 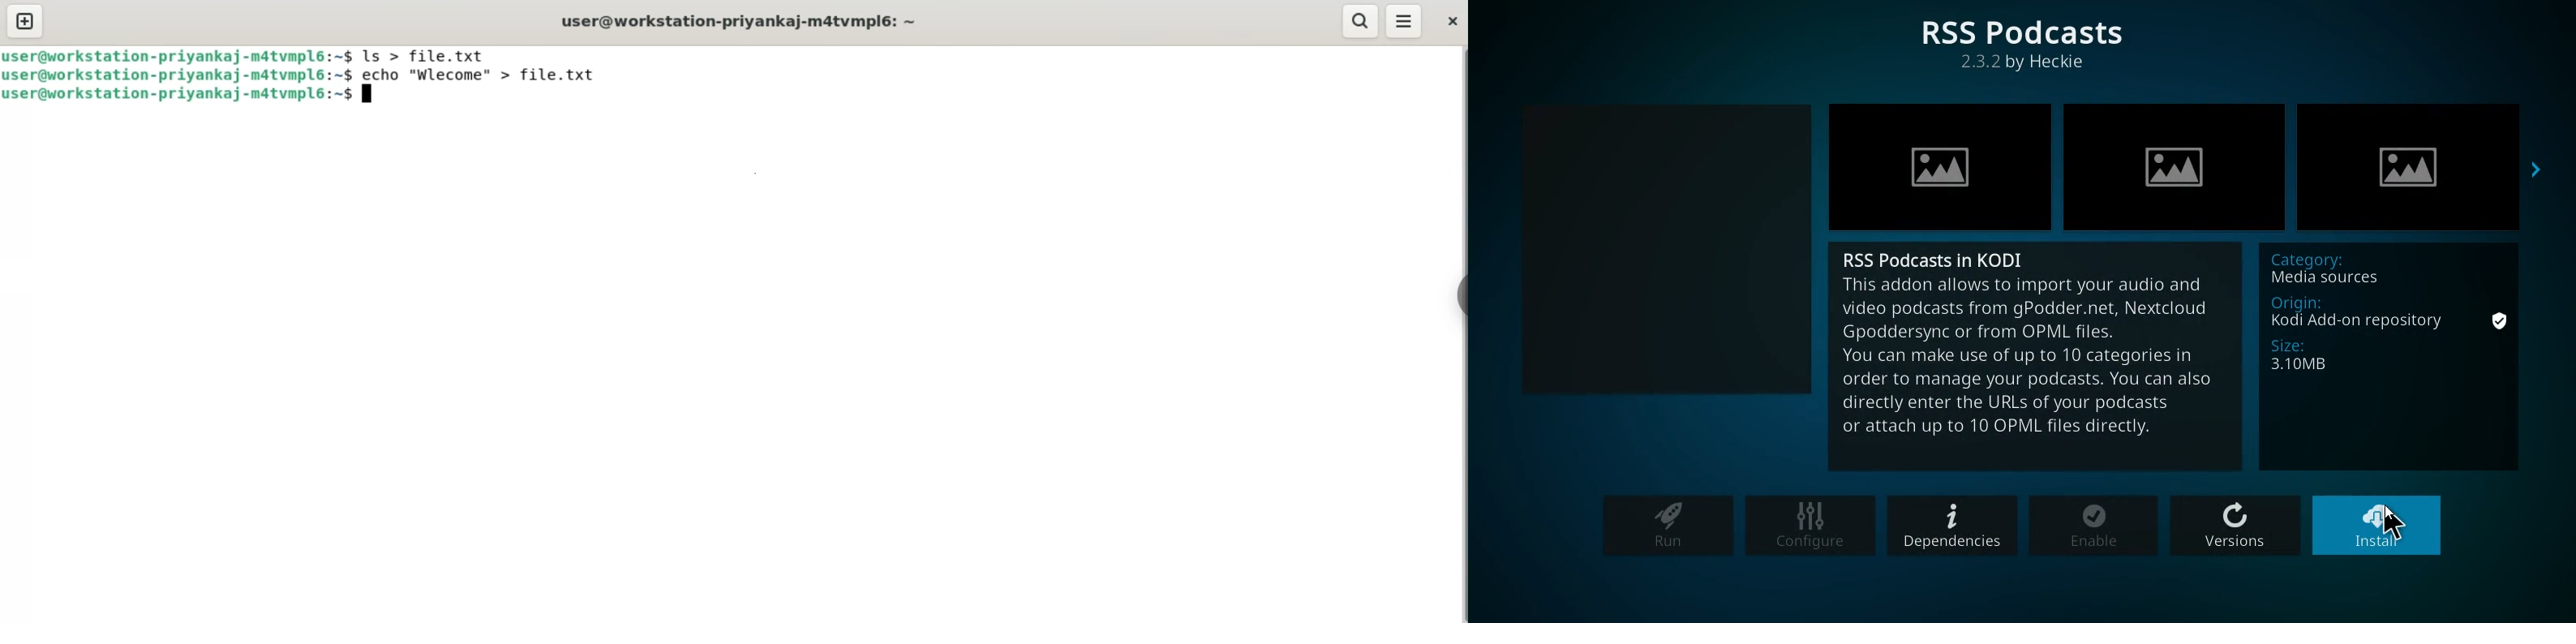 What do you see at coordinates (2327, 359) in the screenshot?
I see `size` at bounding box center [2327, 359].